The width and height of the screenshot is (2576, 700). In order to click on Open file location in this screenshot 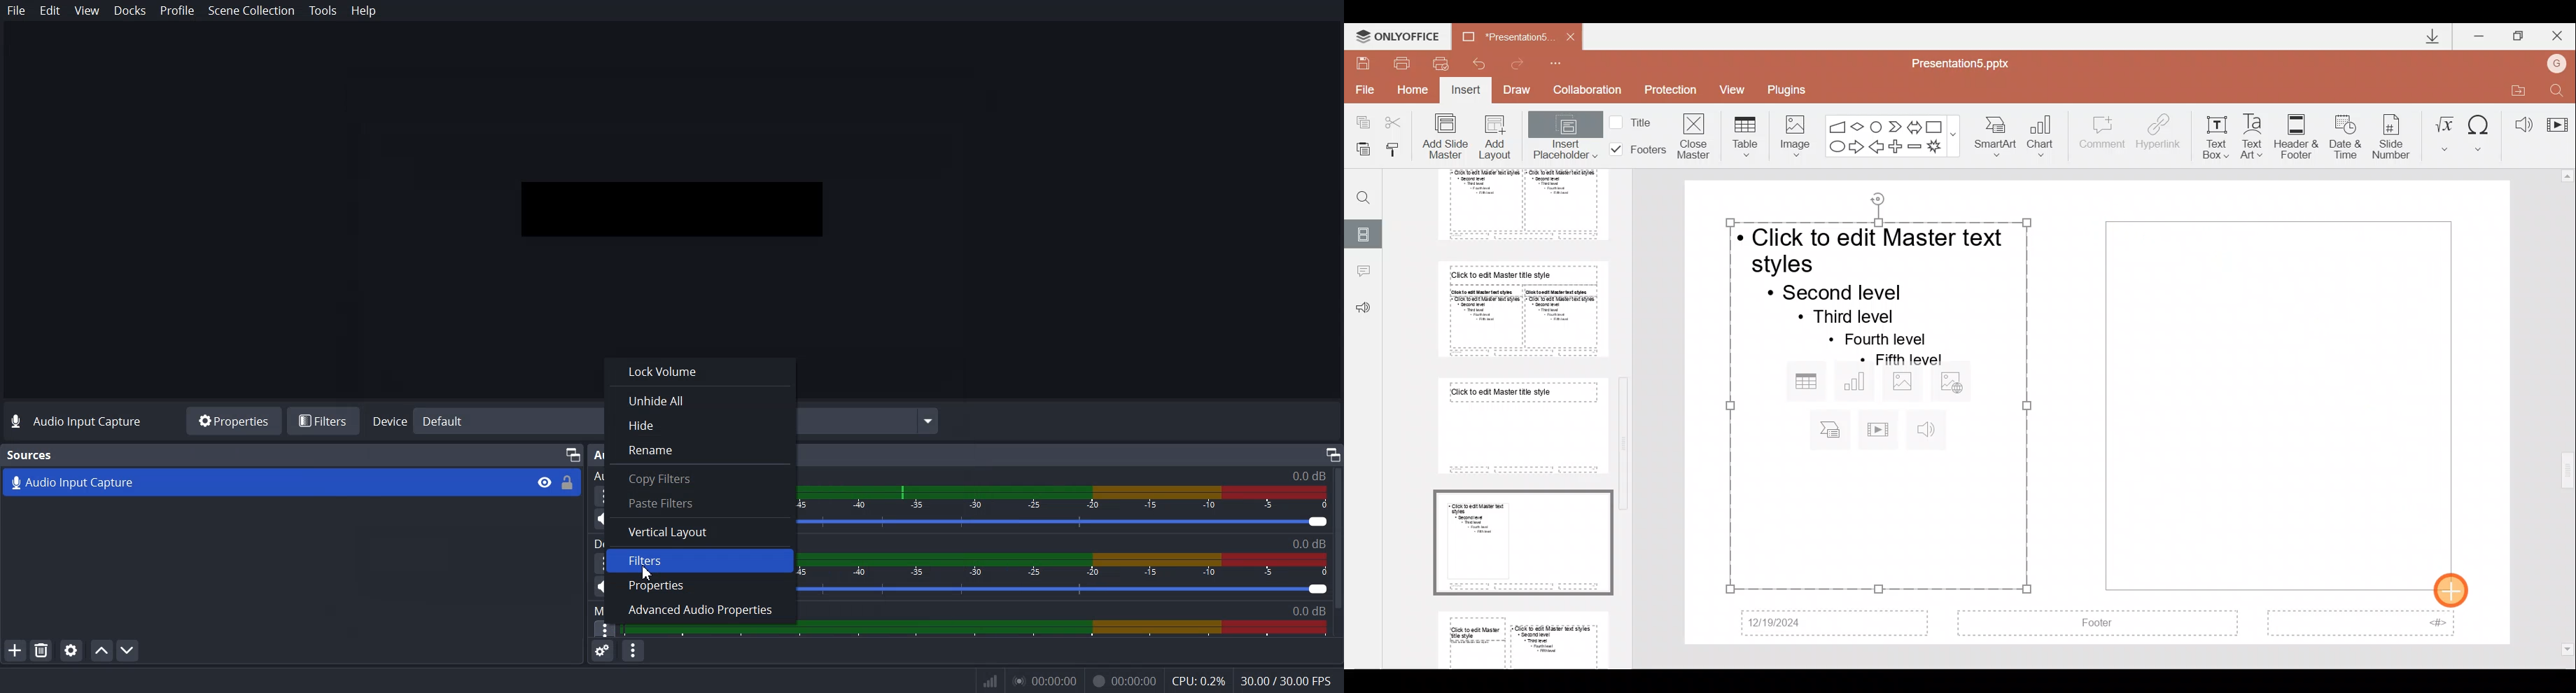, I will do `click(2515, 88)`.